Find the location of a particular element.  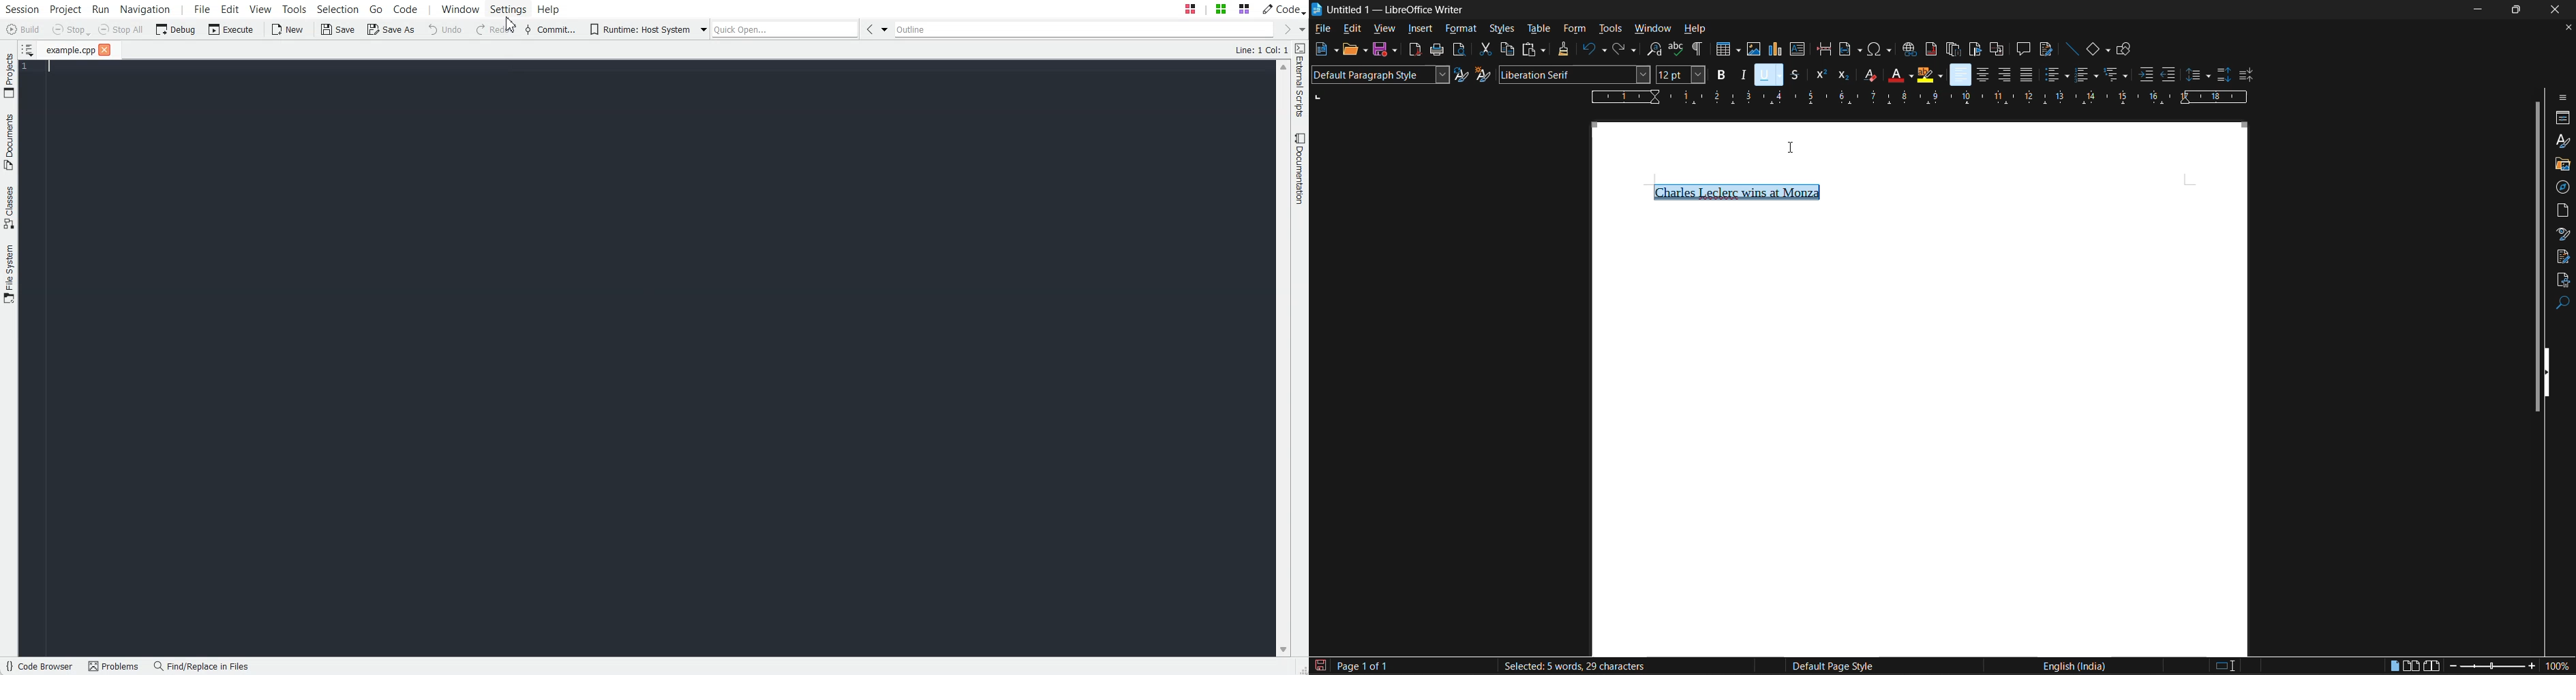

insert text box is located at coordinates (1797, 49).